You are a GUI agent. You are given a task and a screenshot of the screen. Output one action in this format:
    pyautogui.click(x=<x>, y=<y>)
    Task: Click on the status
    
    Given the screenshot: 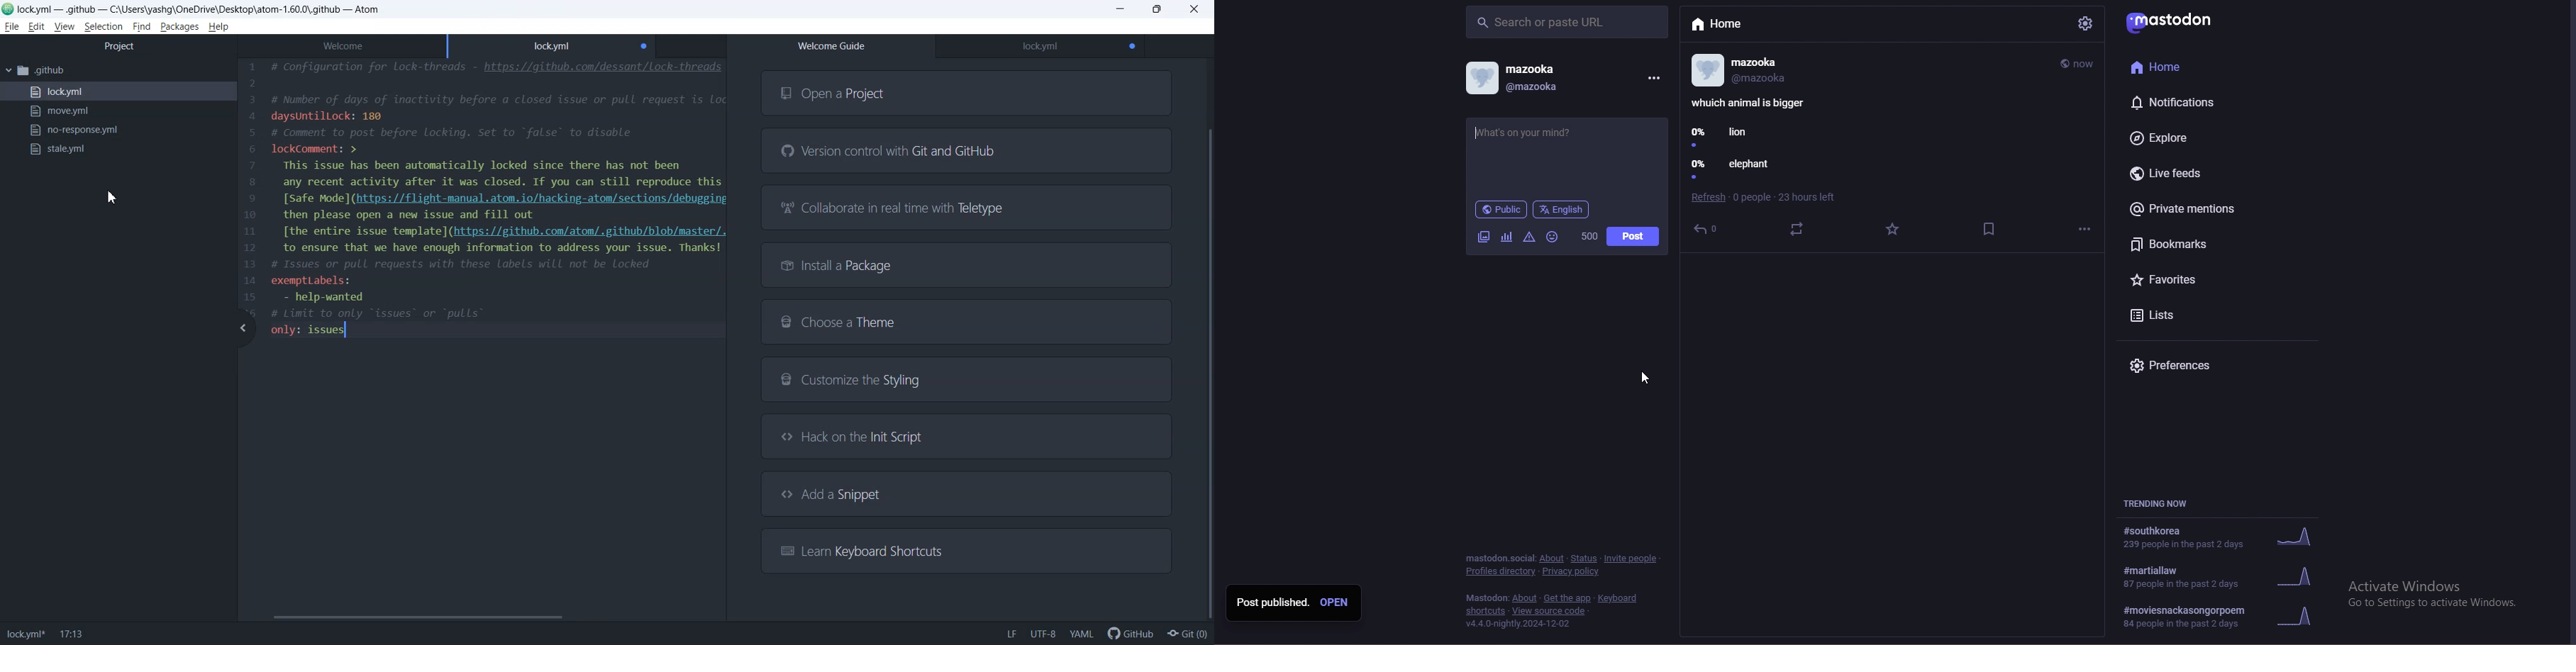 What is the action you would take?
    pyautogui.click(x=1584, y=559)
    